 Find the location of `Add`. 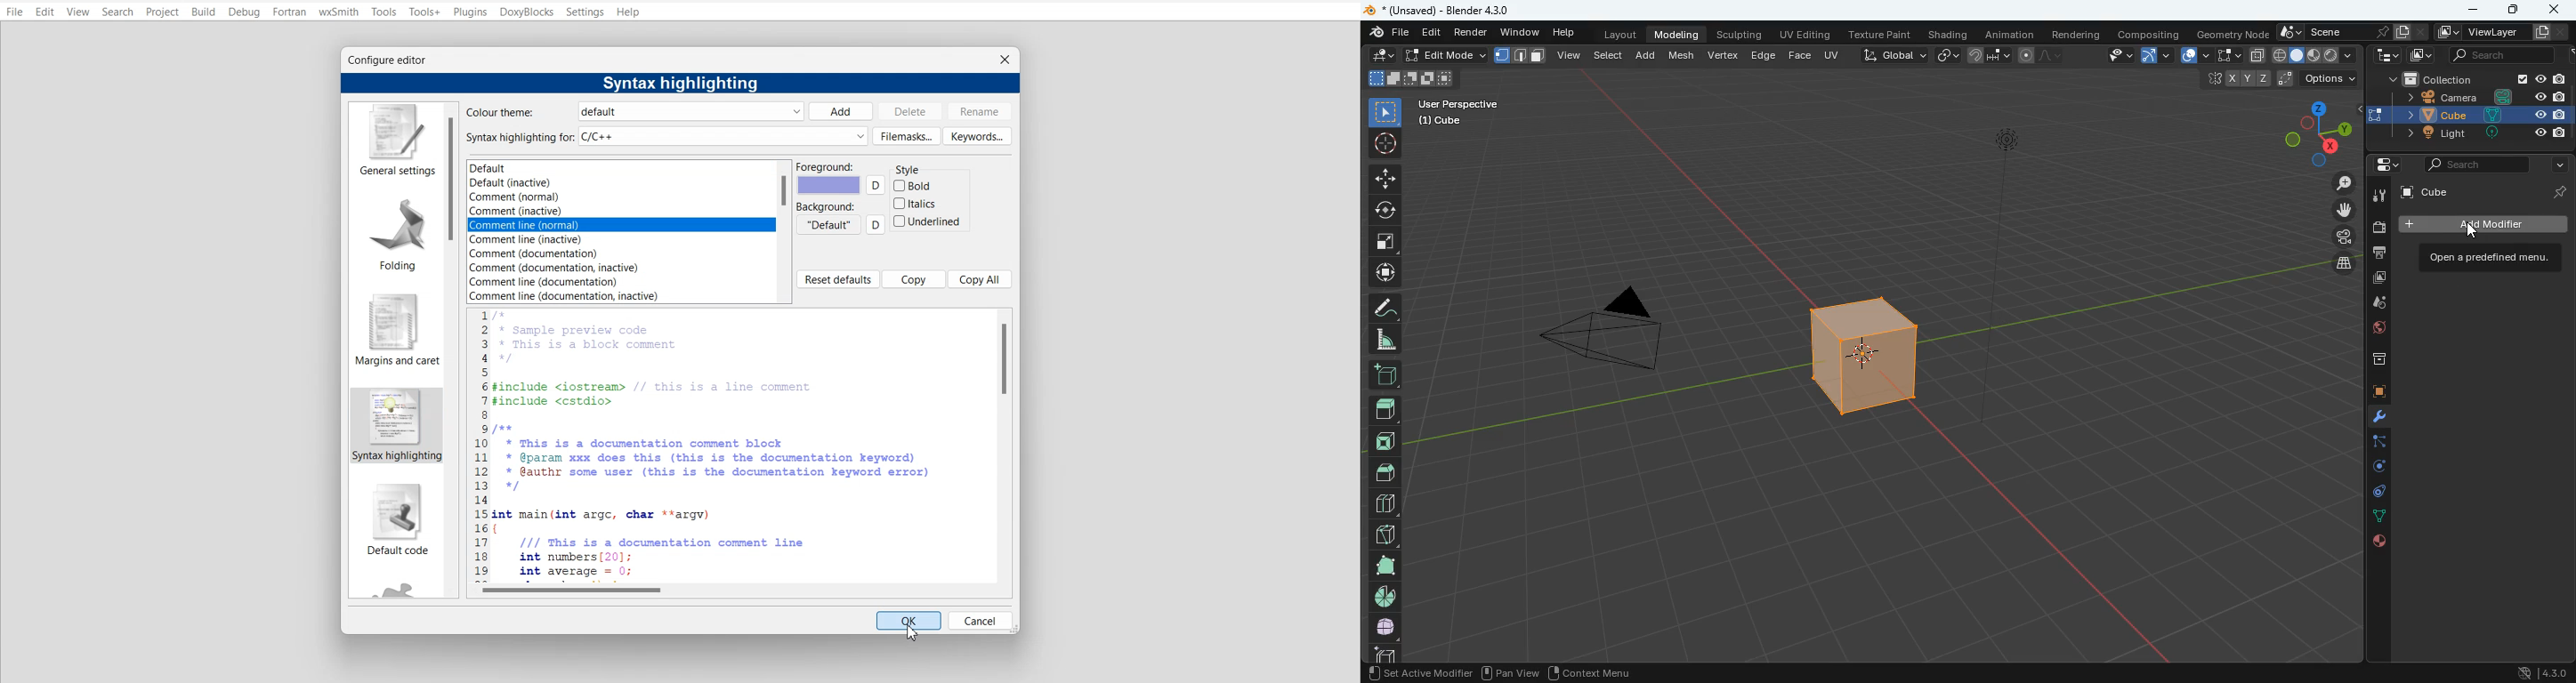

Add is located at coordinates (841, 111).